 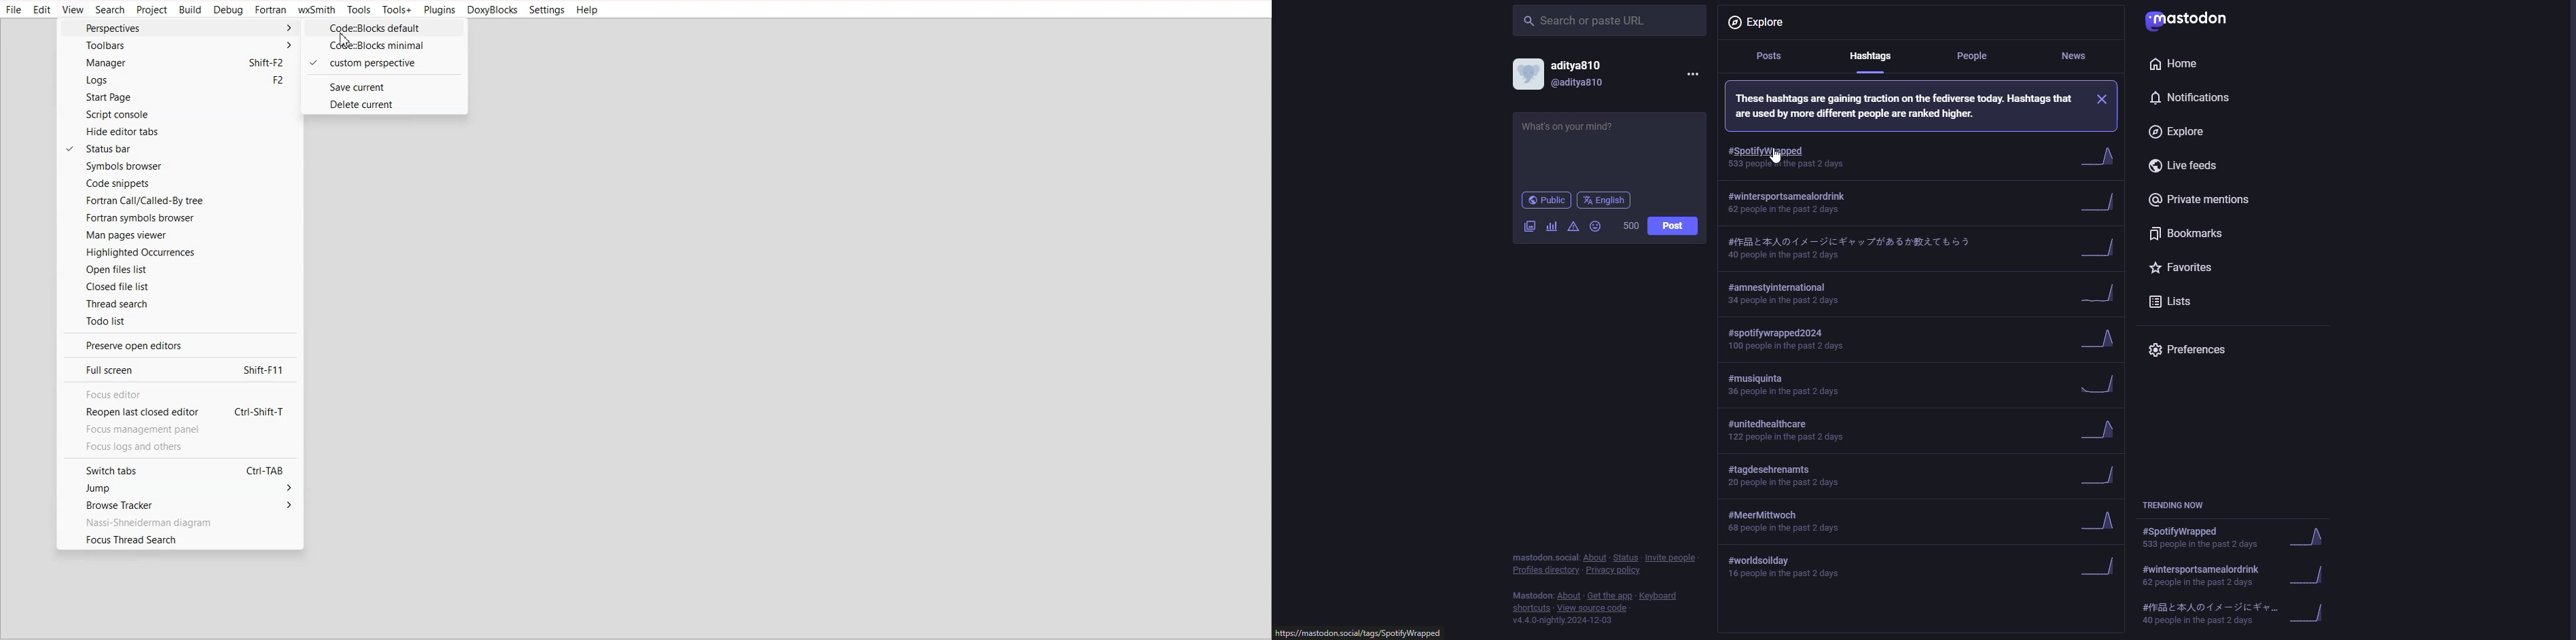 What do you see at coordinates (2094, 523) in the screenshot?
I see `trend` at bounding box center [2094, 523].